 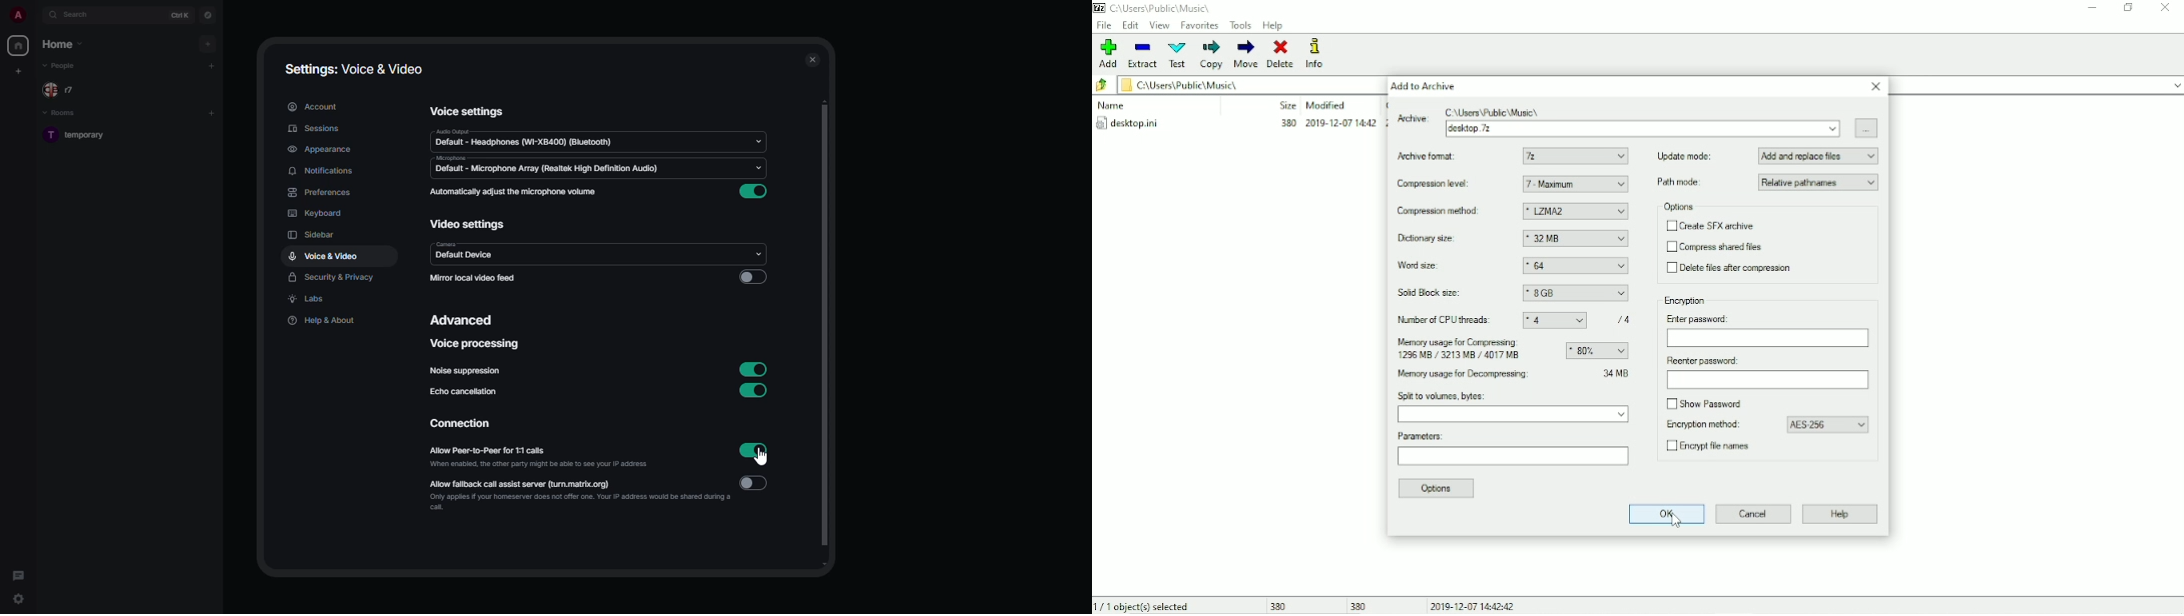 What do you see at coordinates (315, 214) in the screenshot?
I see `keyboard` at bounding box center [315, 214].